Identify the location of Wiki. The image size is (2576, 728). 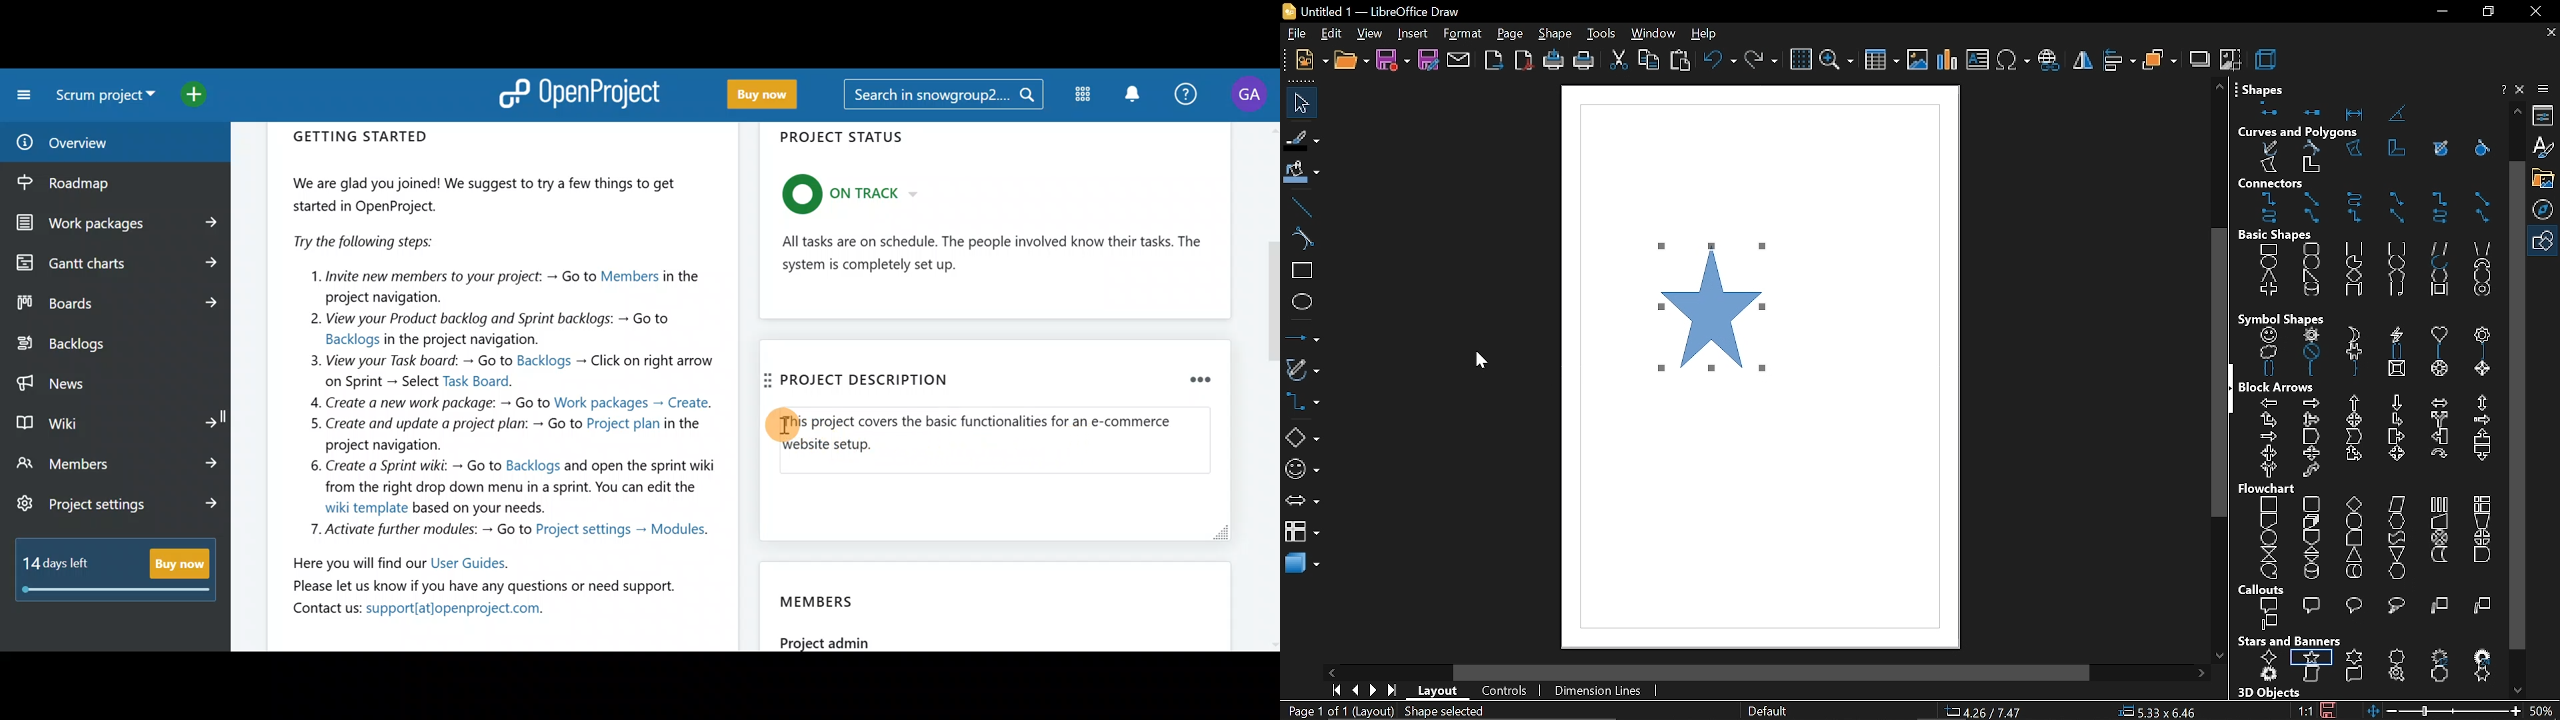
(115, 420).